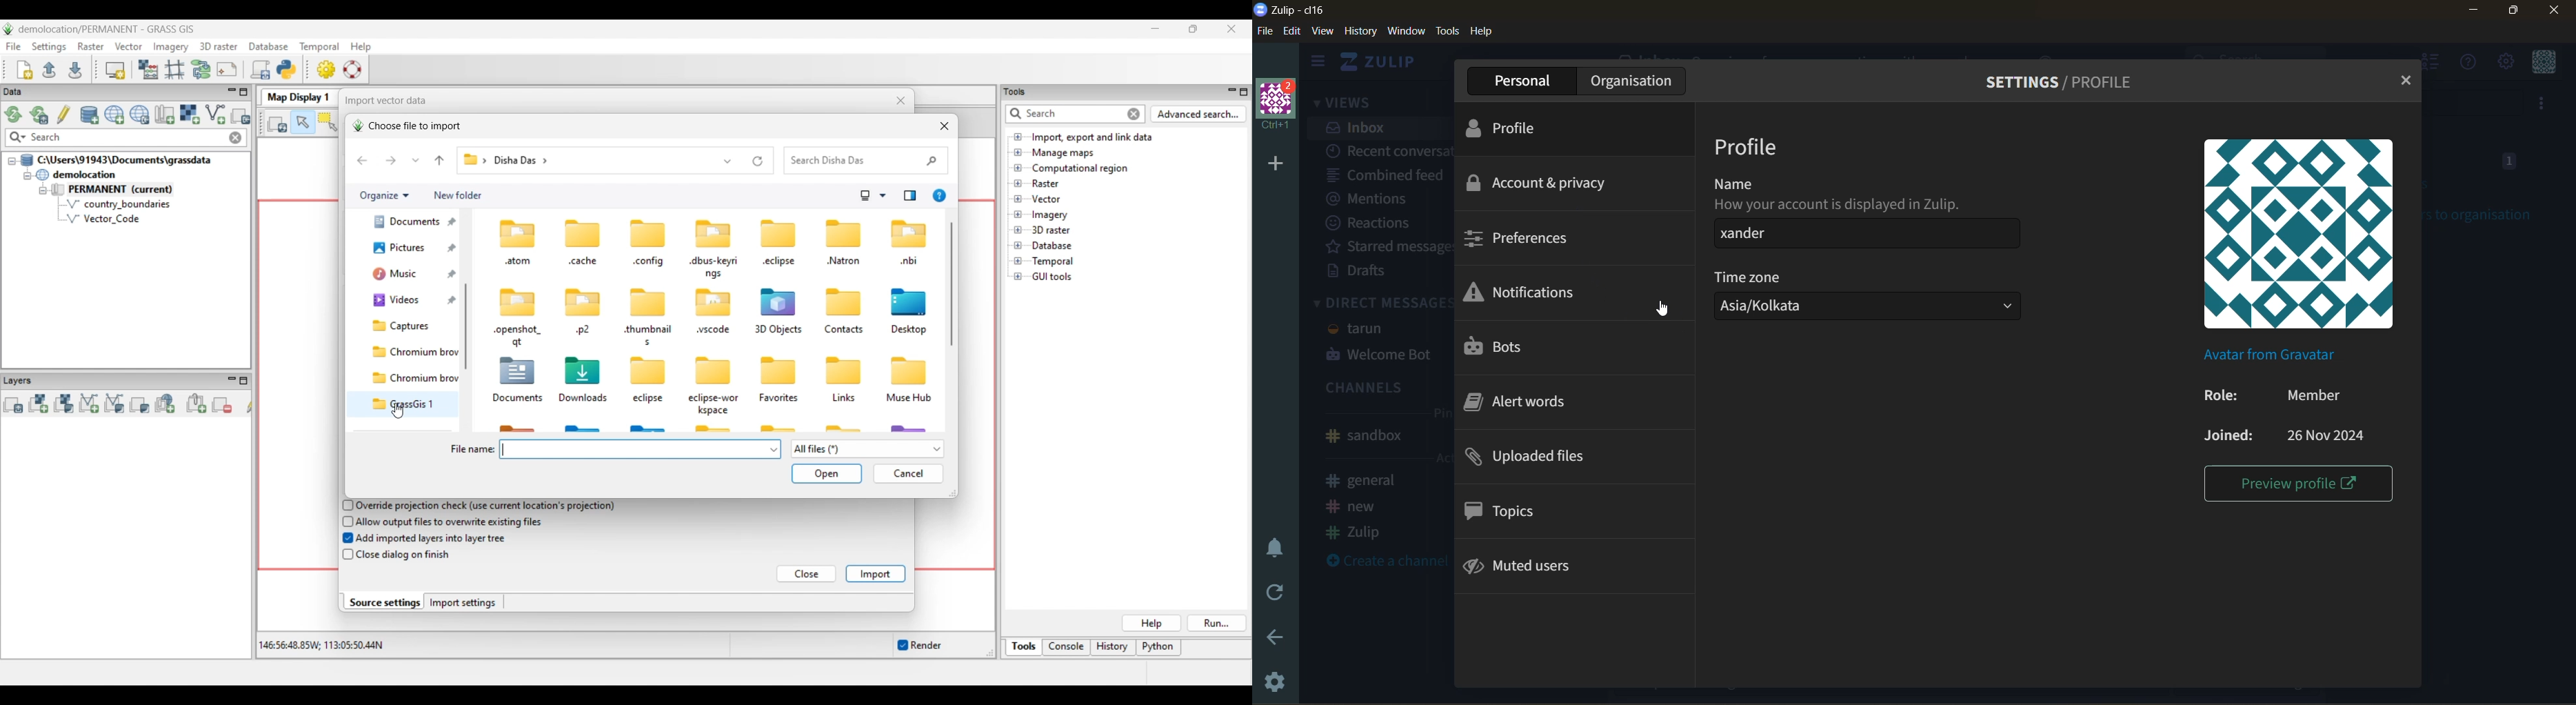 This screenshot has height=728, width=2576. Describe the element at coordinates (473, 161) in the screenshot. I see `Path of current folder` at that location.